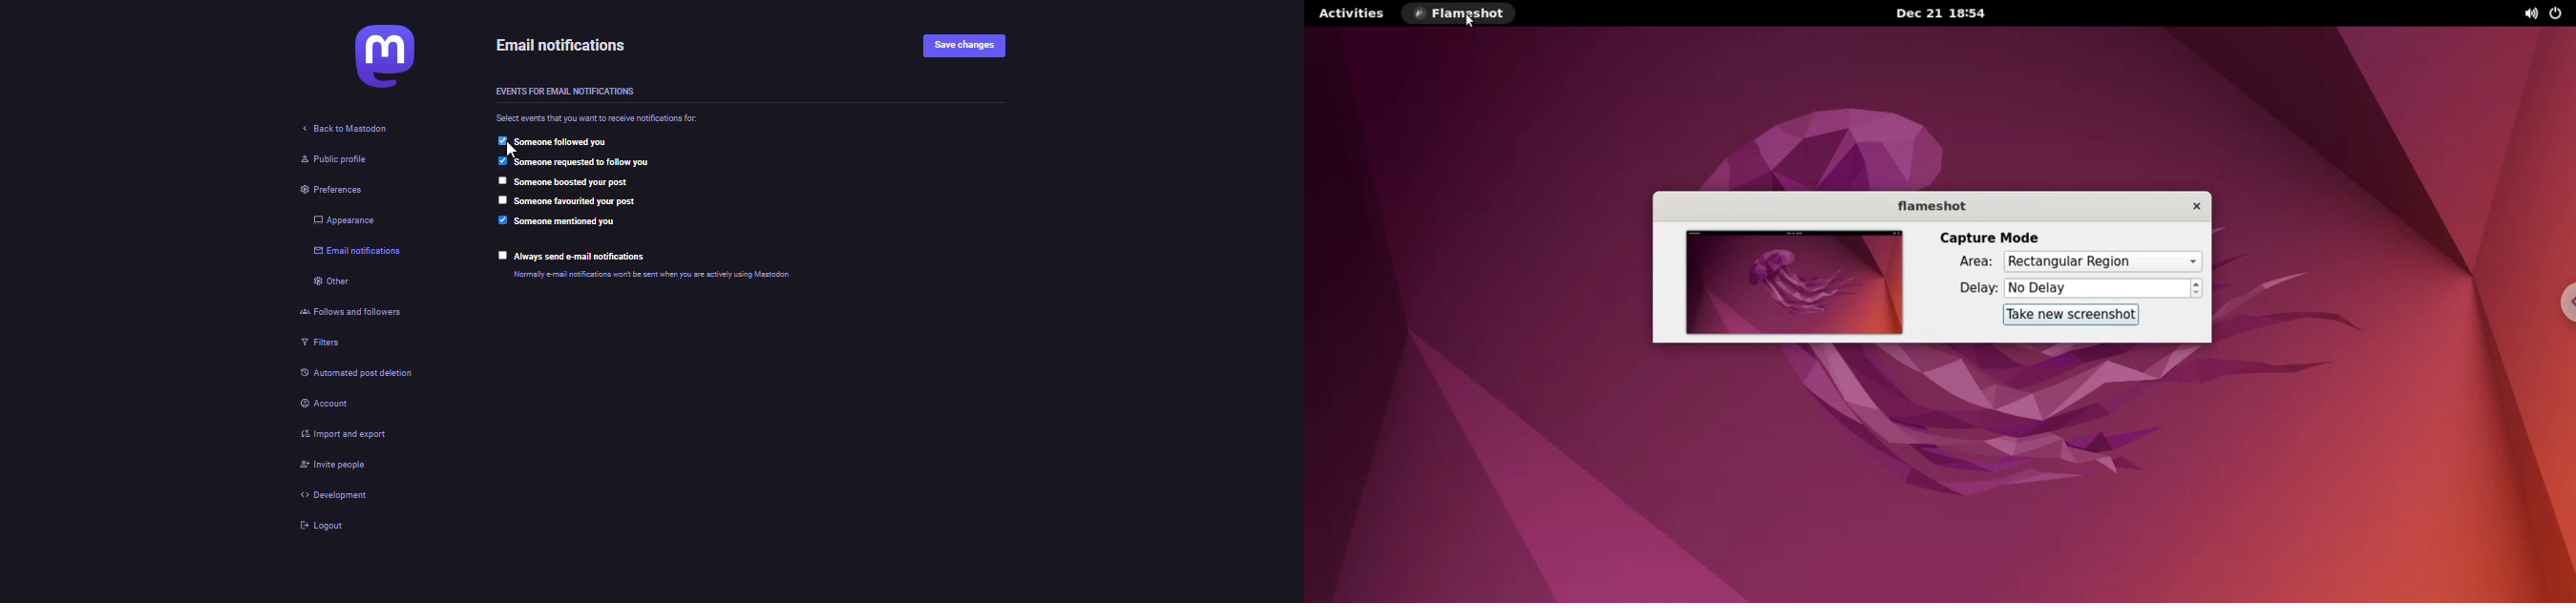 The image size is (2576, 616). What do you see at coordinates (574, 200) in the screenshot?
I see `someone favorited your post` at bounding box center [574, 200].